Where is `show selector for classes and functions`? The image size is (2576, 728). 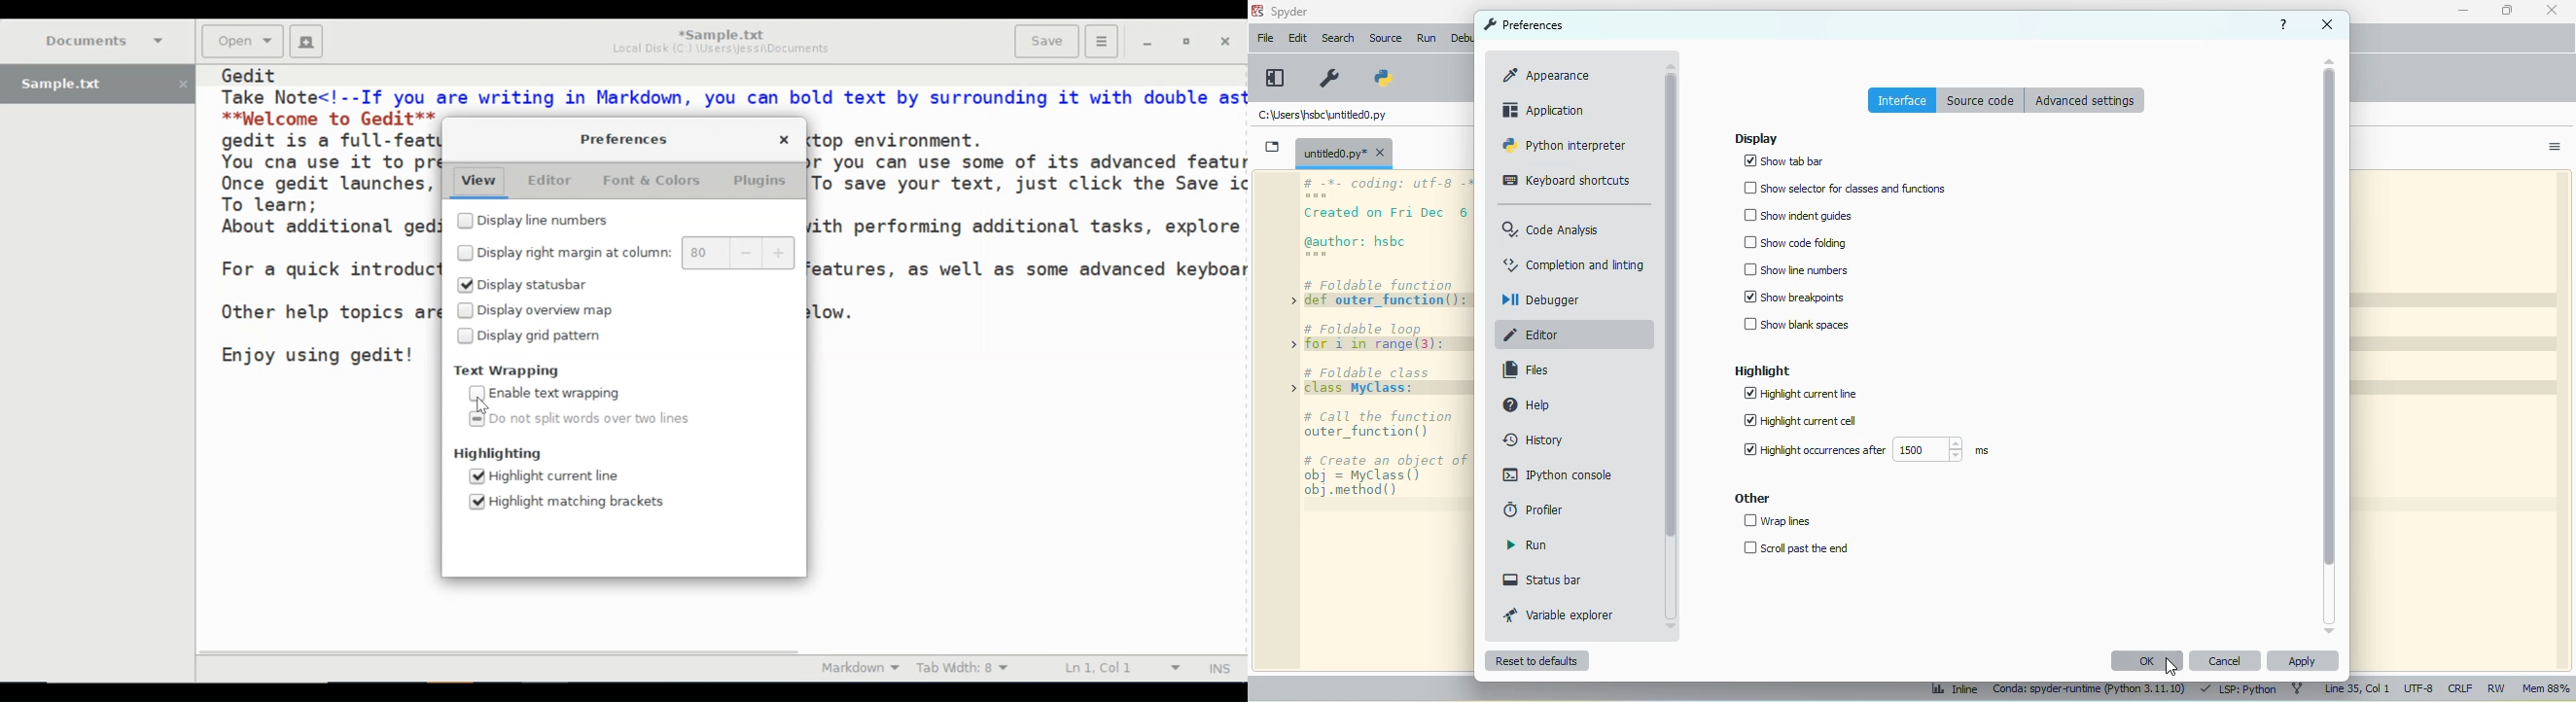 show selector for classes and functions is located at coordinates (1844, 188).